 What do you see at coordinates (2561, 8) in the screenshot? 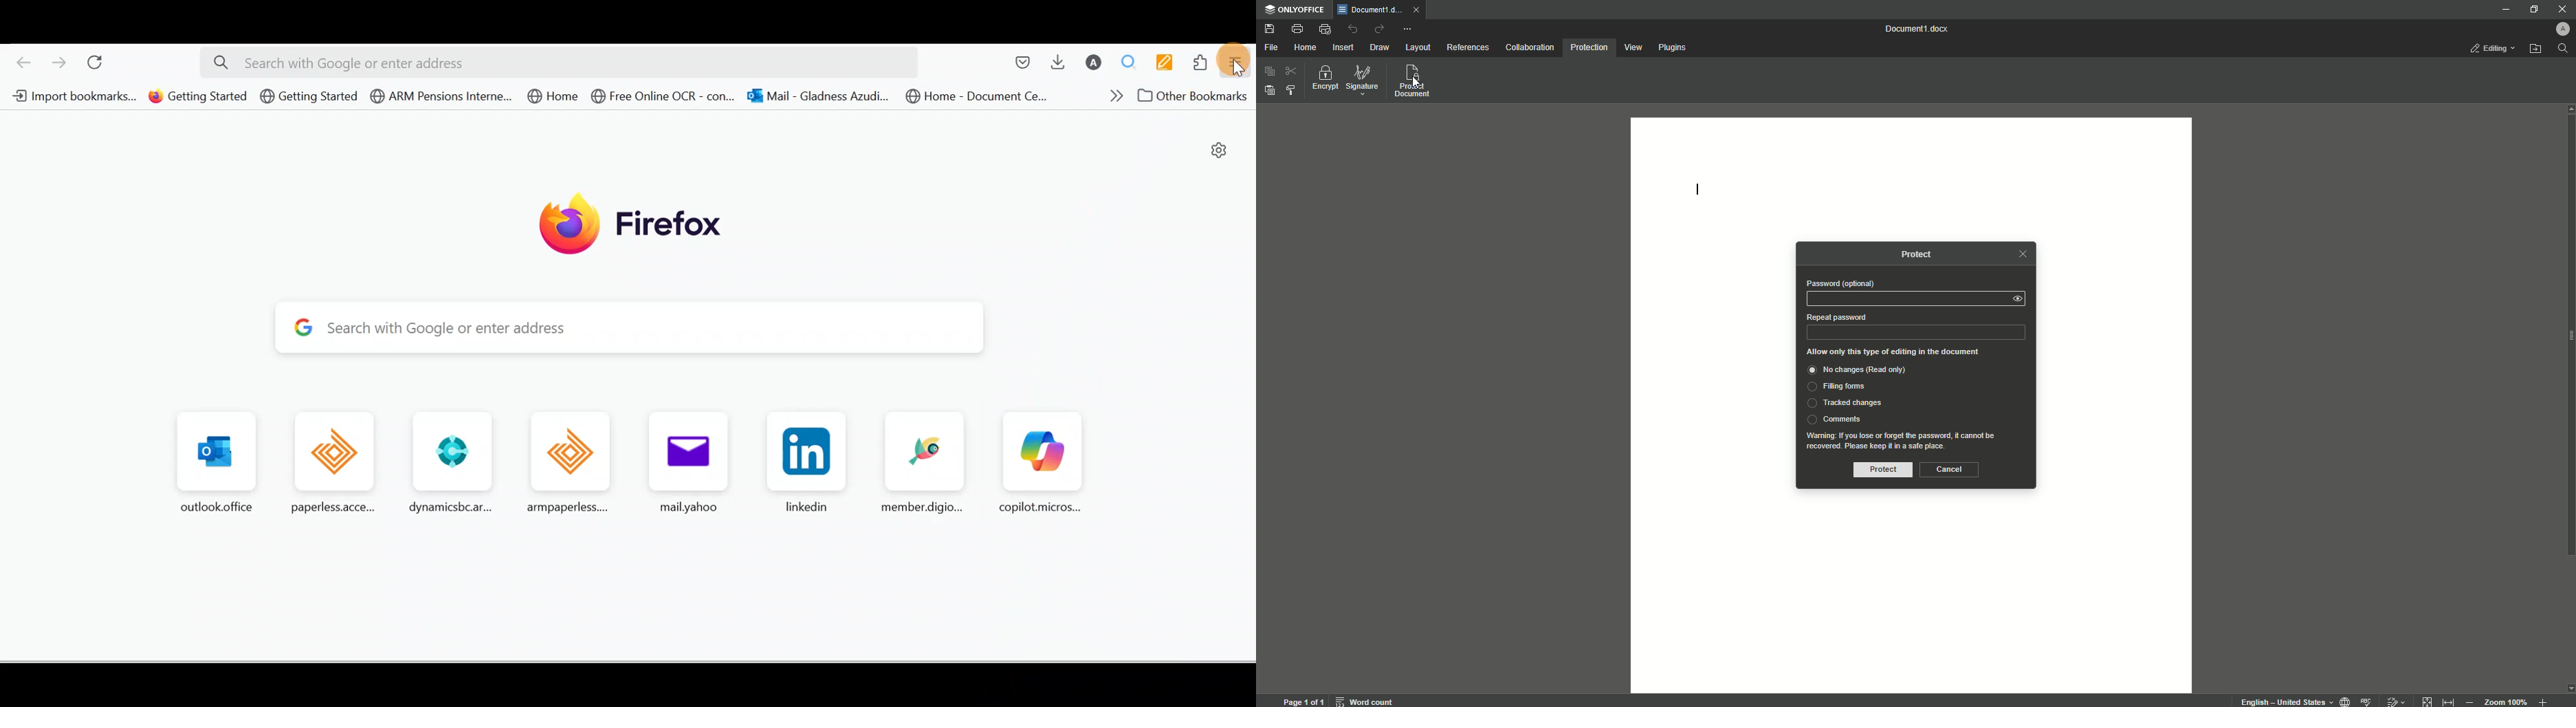
I see `Close` at bounding box center [2561, 8].